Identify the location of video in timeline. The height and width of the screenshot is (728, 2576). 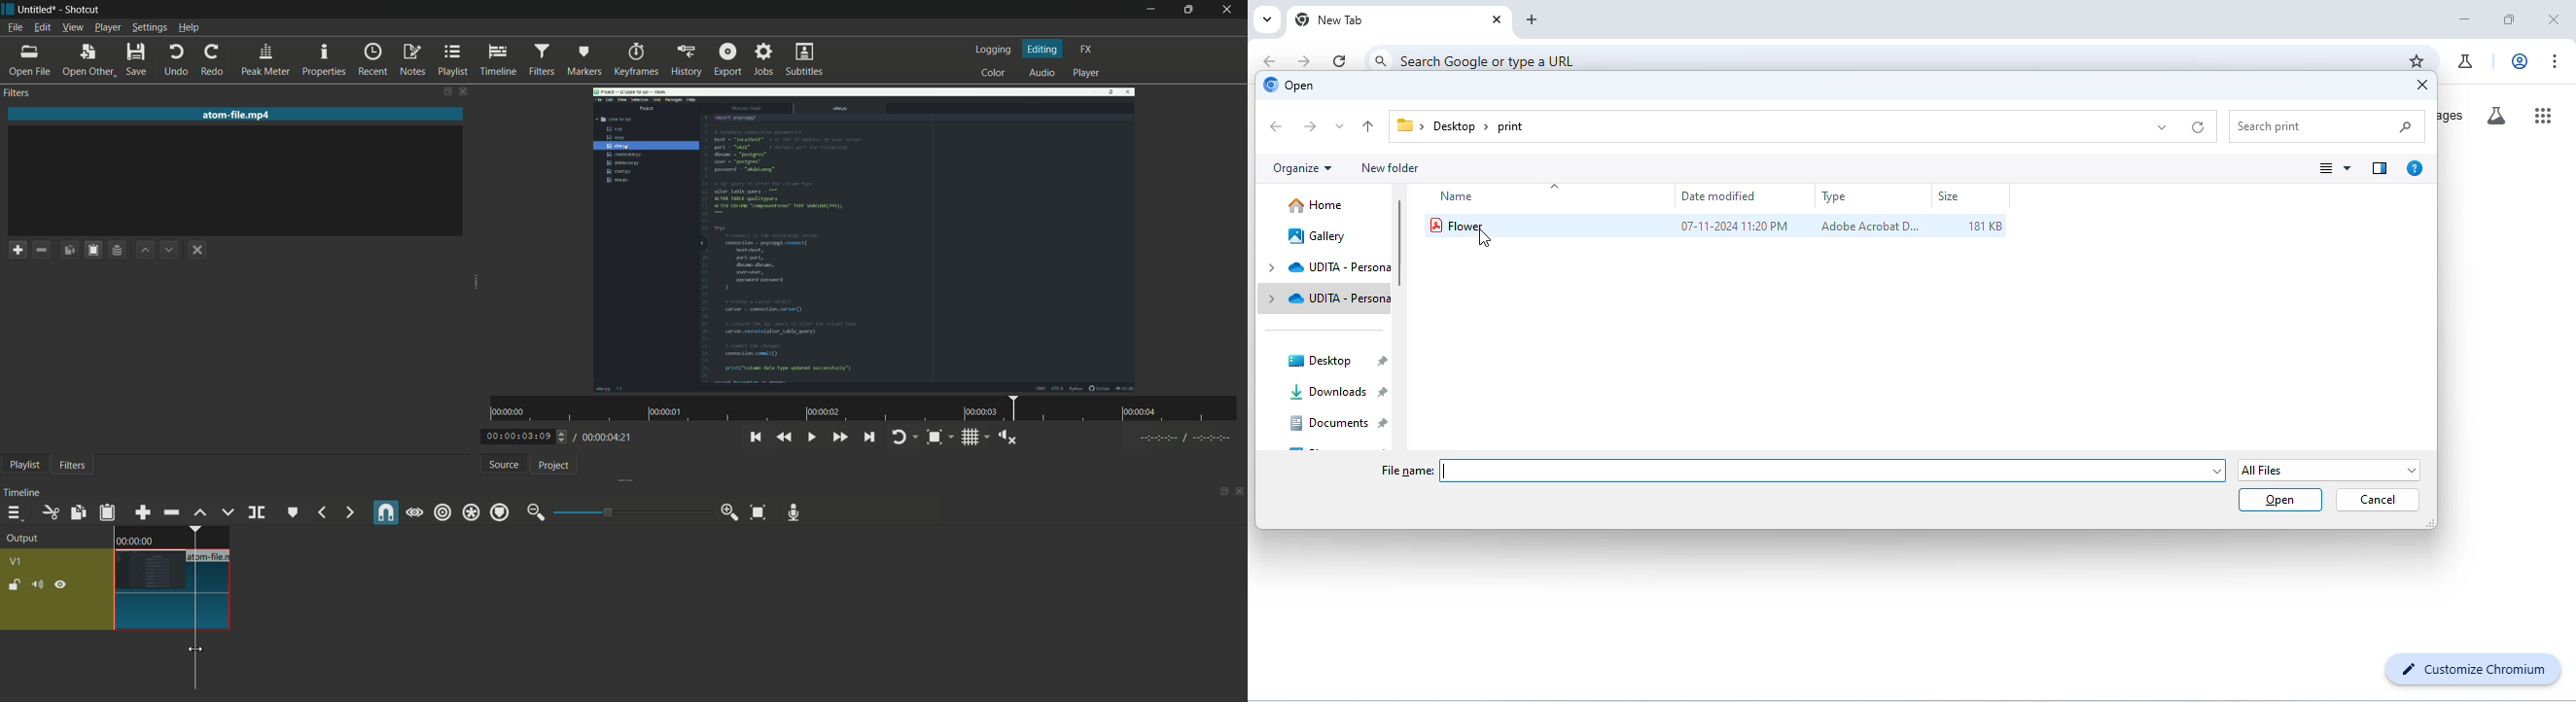
(172, 579).